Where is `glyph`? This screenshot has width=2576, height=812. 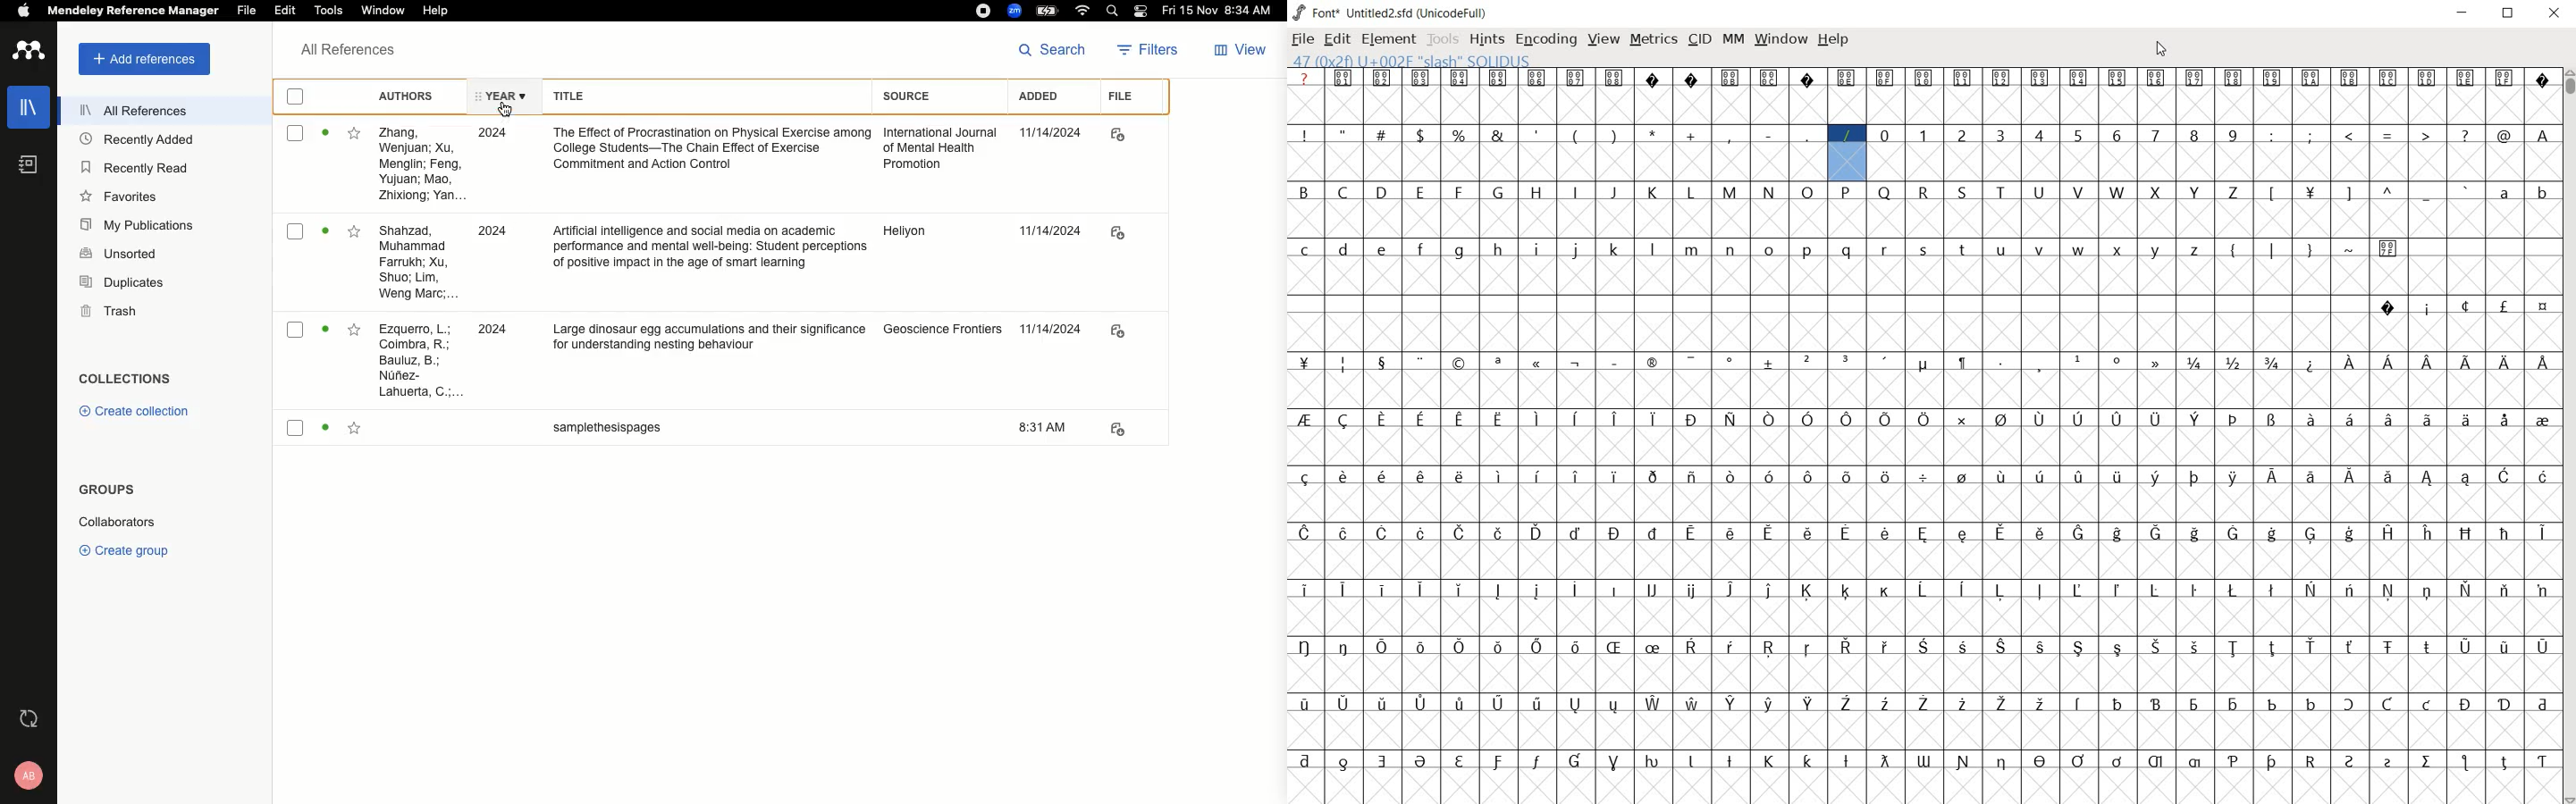 glyph is located at coordinates (2389, 419).